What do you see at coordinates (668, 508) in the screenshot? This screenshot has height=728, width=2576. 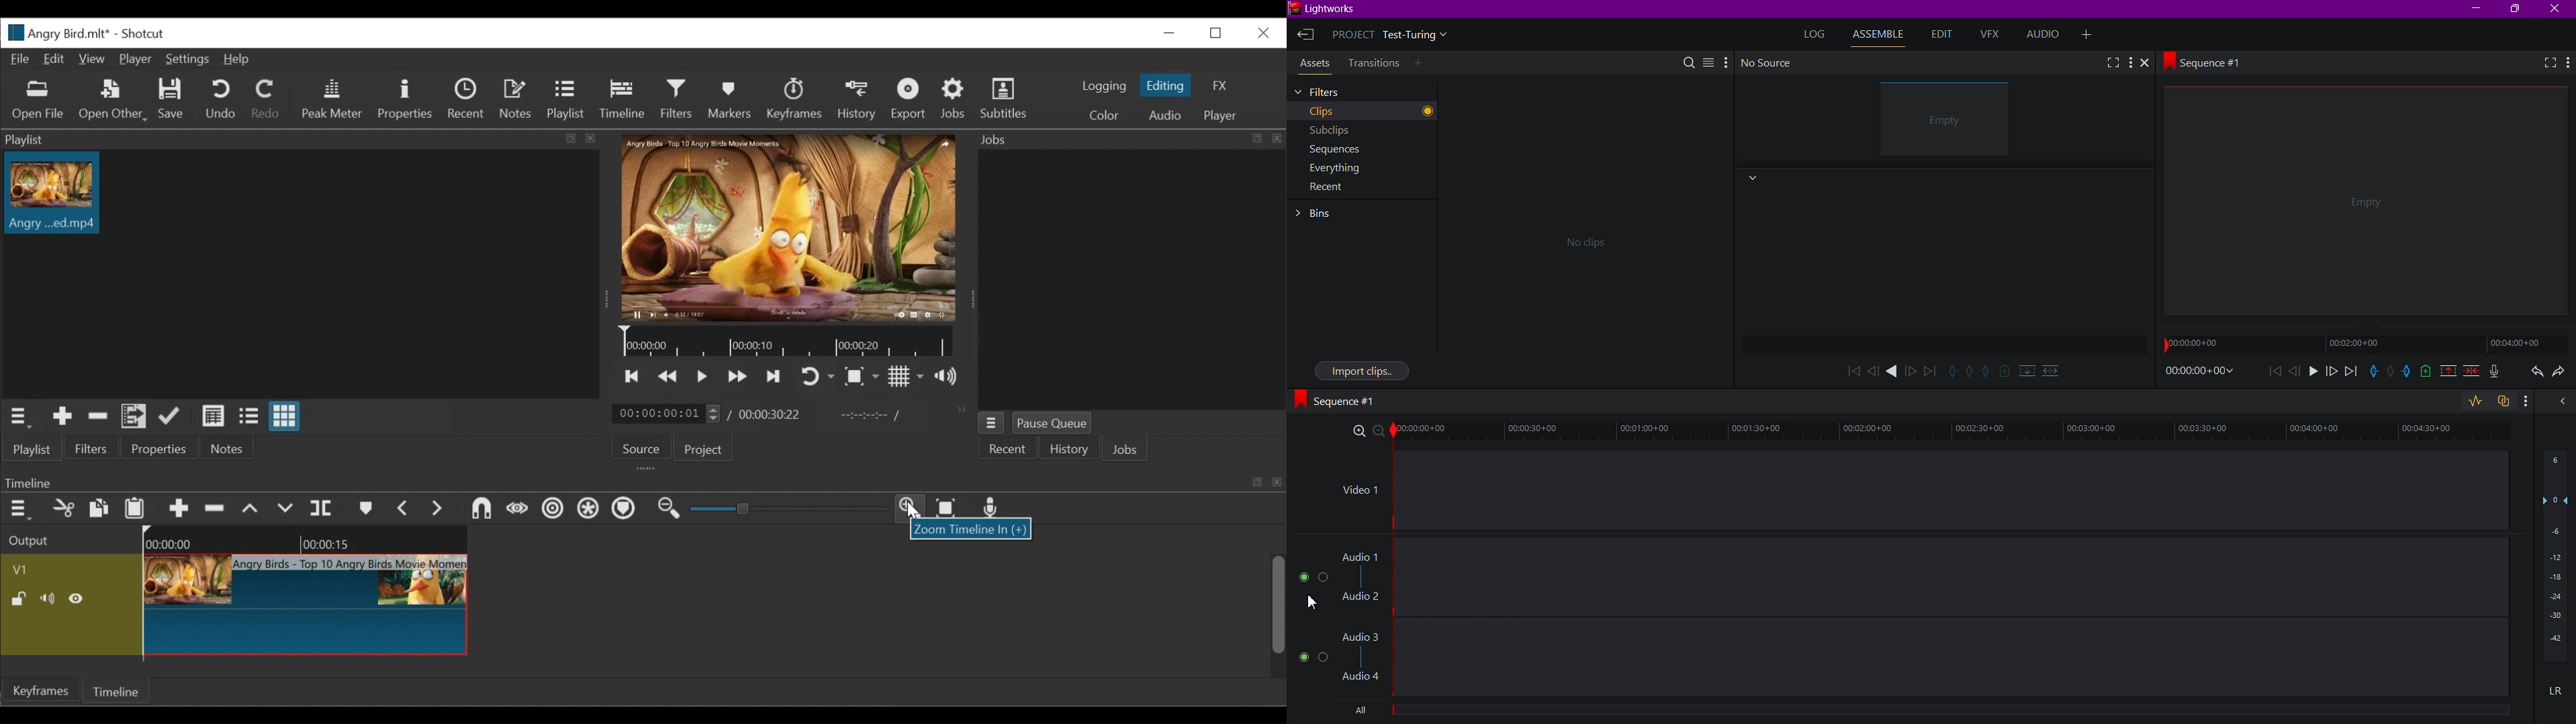 I see `Zoom timeline out` at bounding box center [668, 508].